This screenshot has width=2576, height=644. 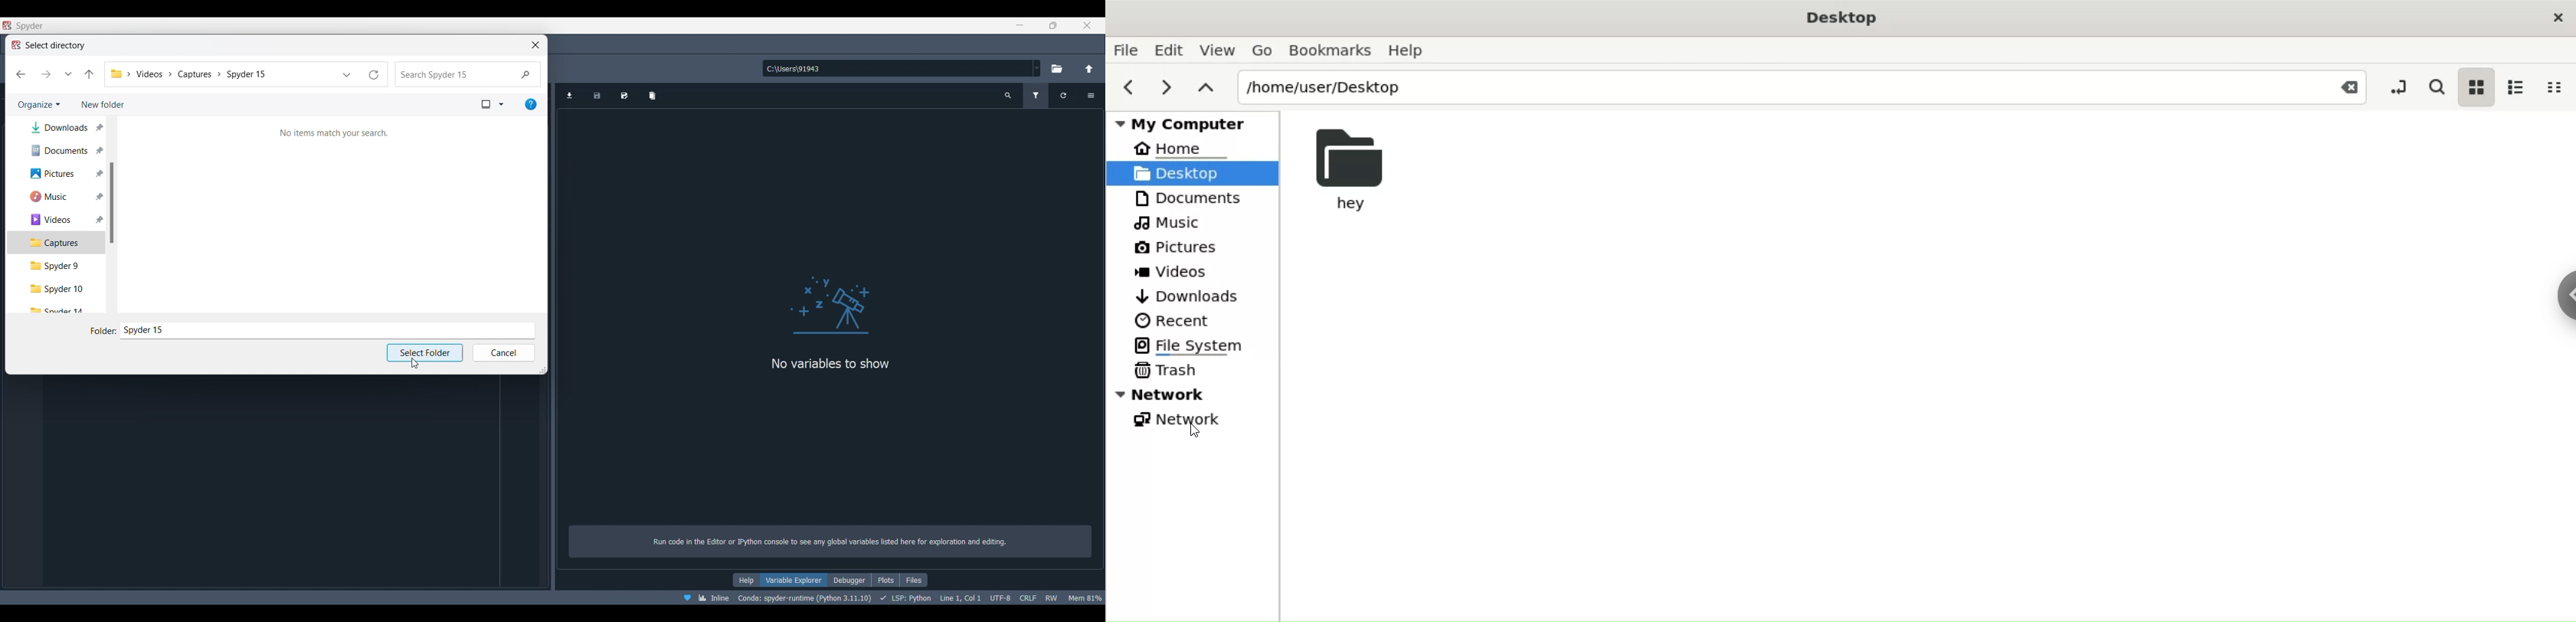 I want to click on Input location, so click(x=897, y=69).